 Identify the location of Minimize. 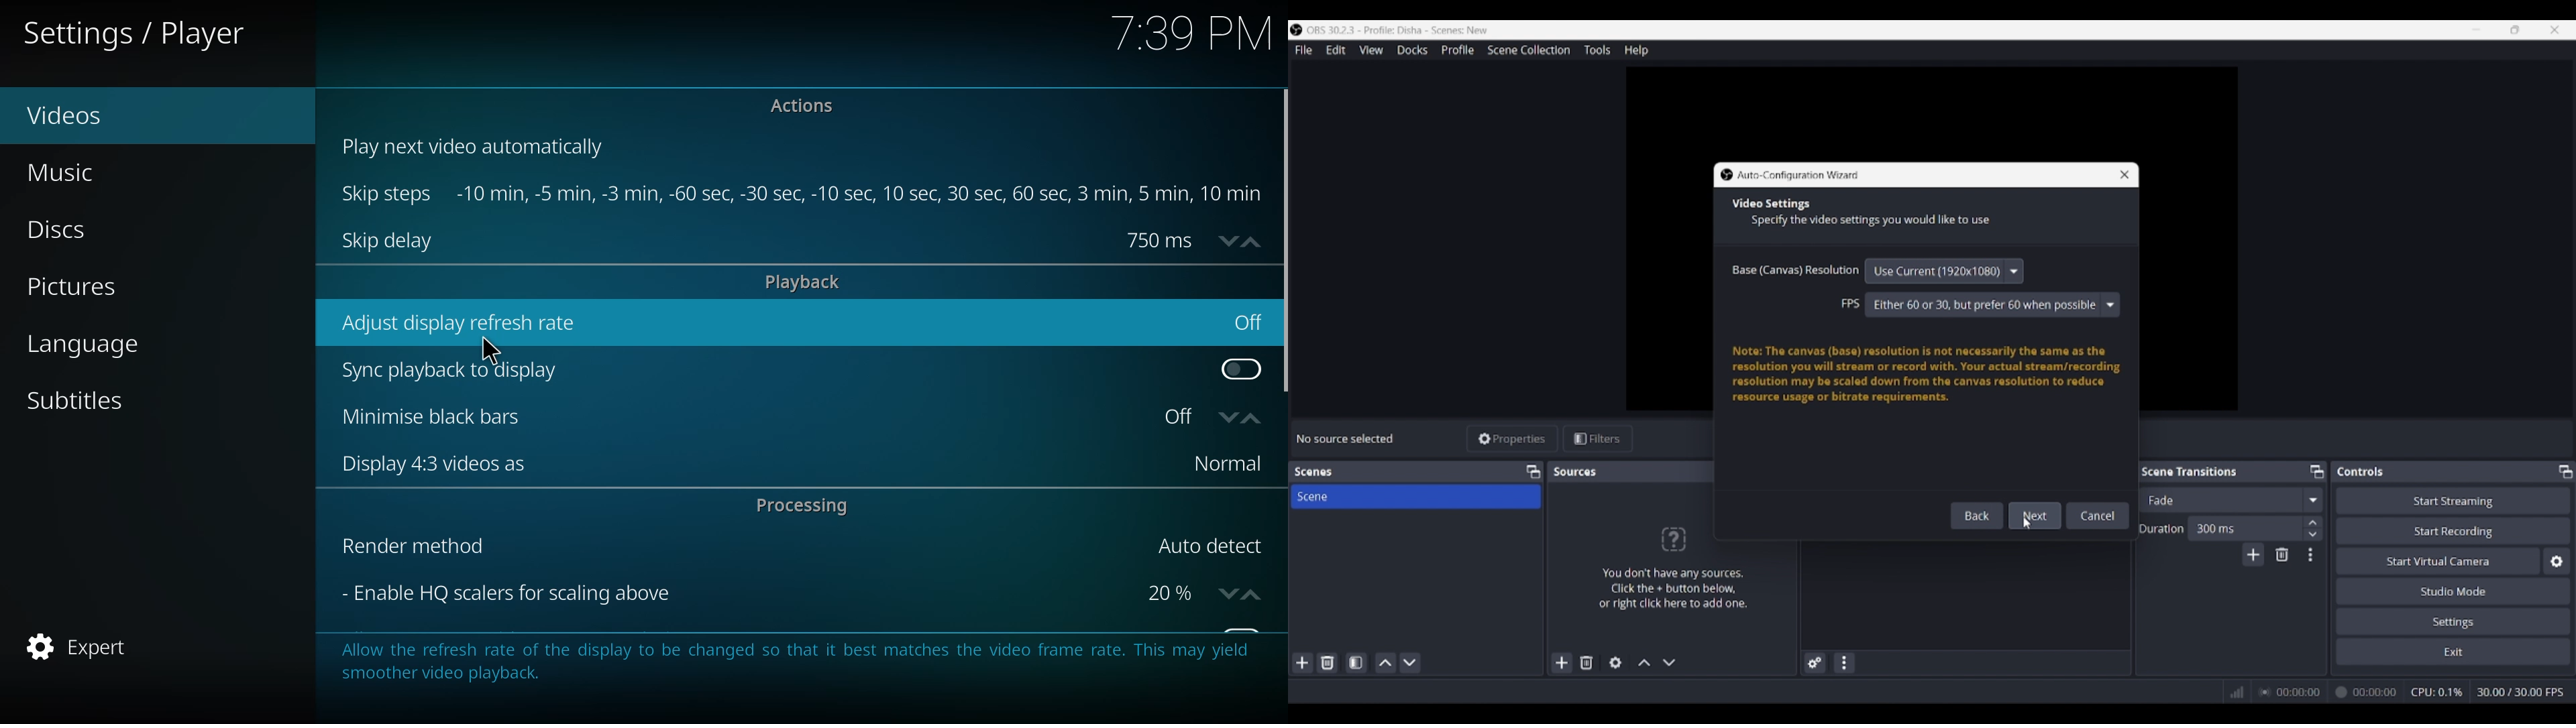
(2476, 29).